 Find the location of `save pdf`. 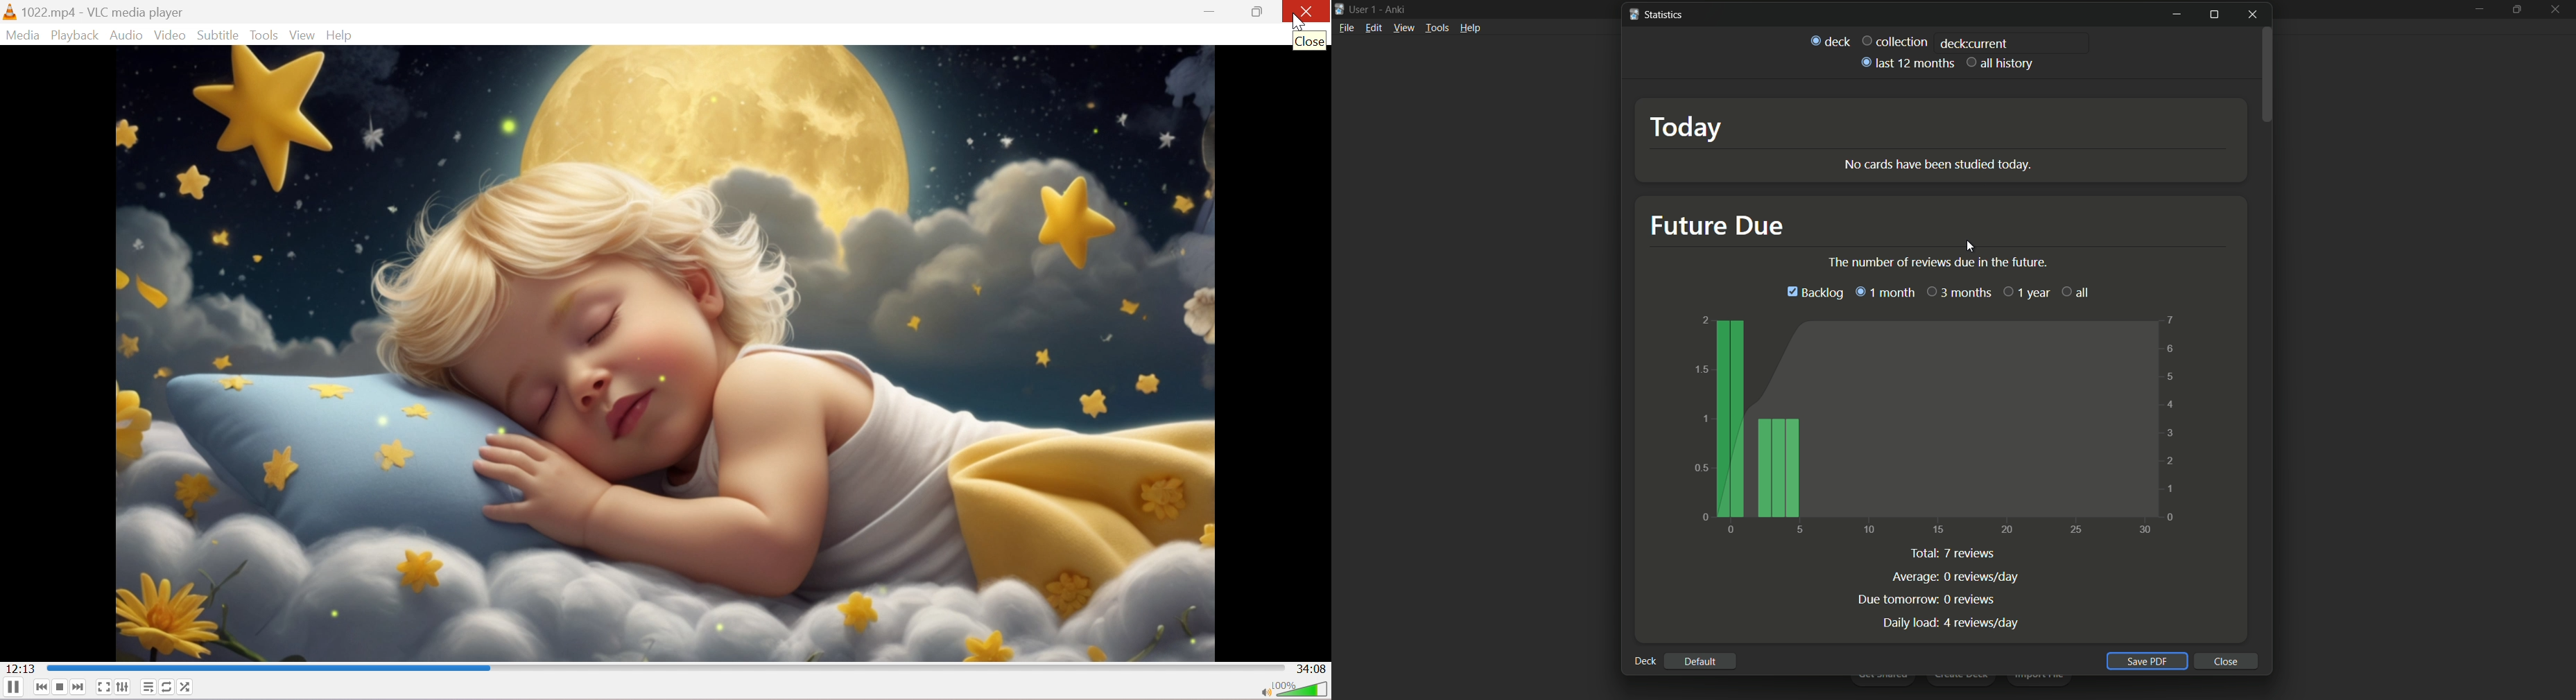

save pdf is located at coordinates (2144, 661).